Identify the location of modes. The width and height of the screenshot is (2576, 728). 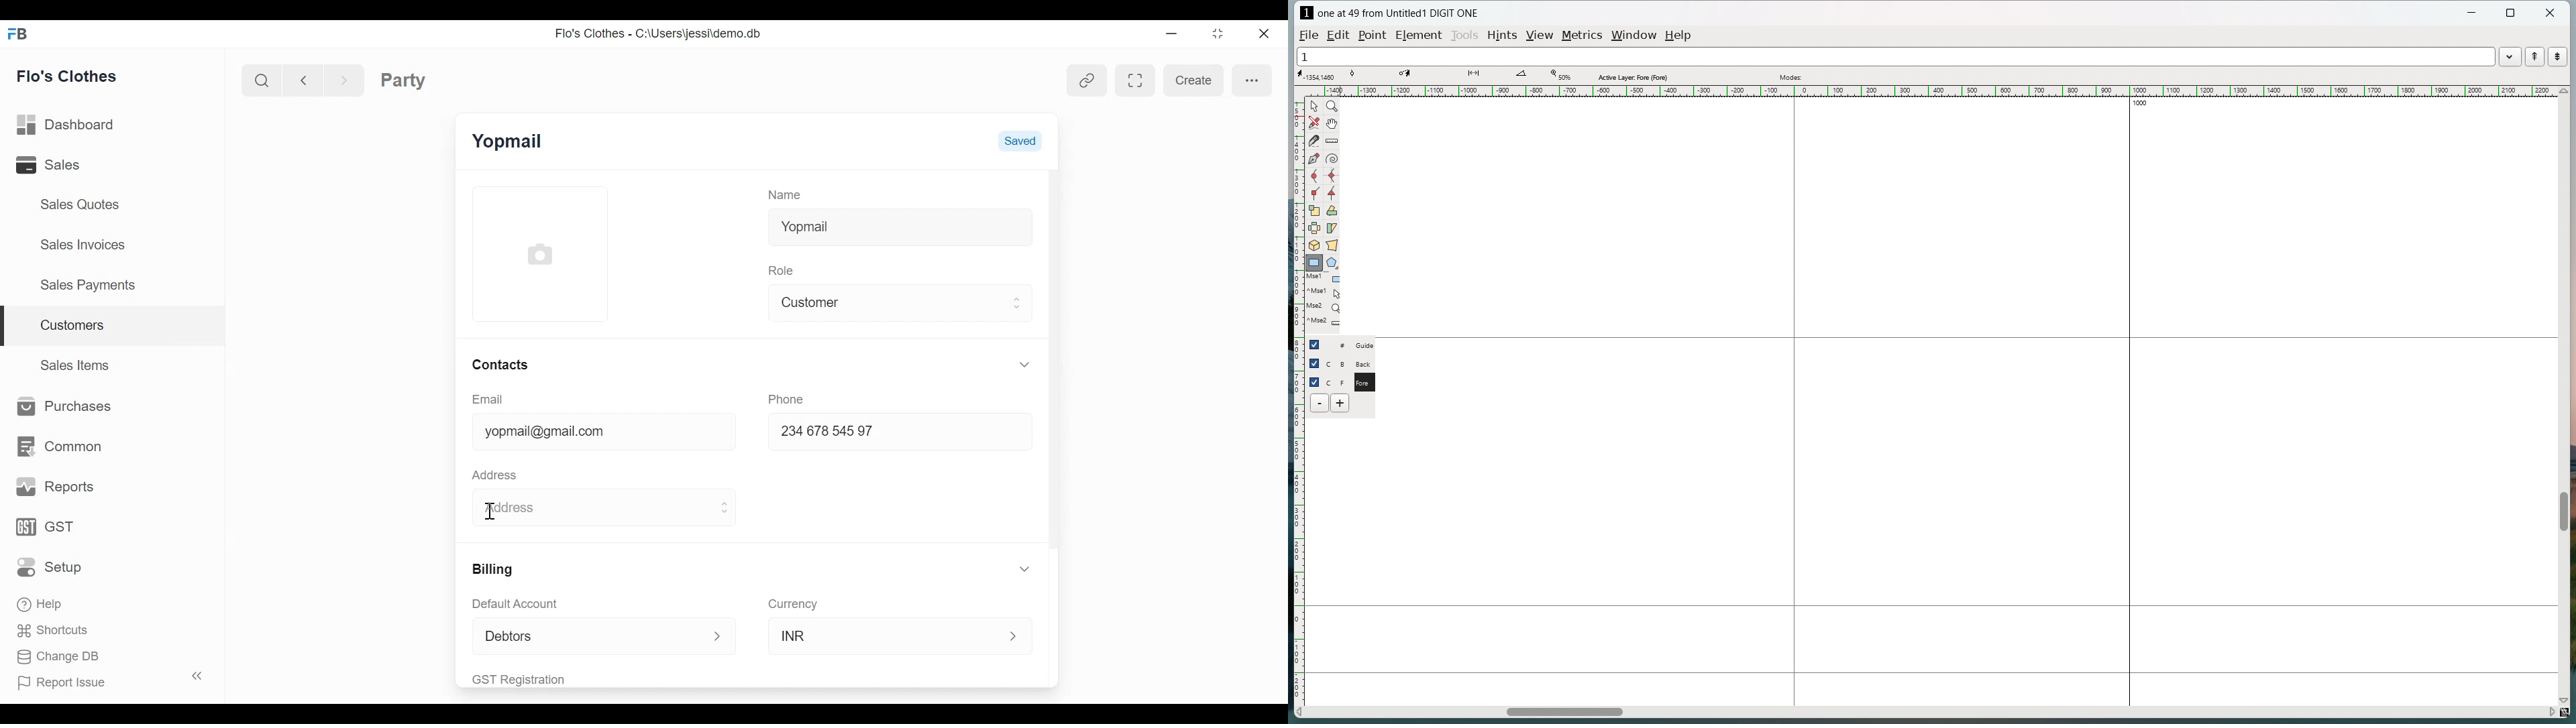
(1792, 77).